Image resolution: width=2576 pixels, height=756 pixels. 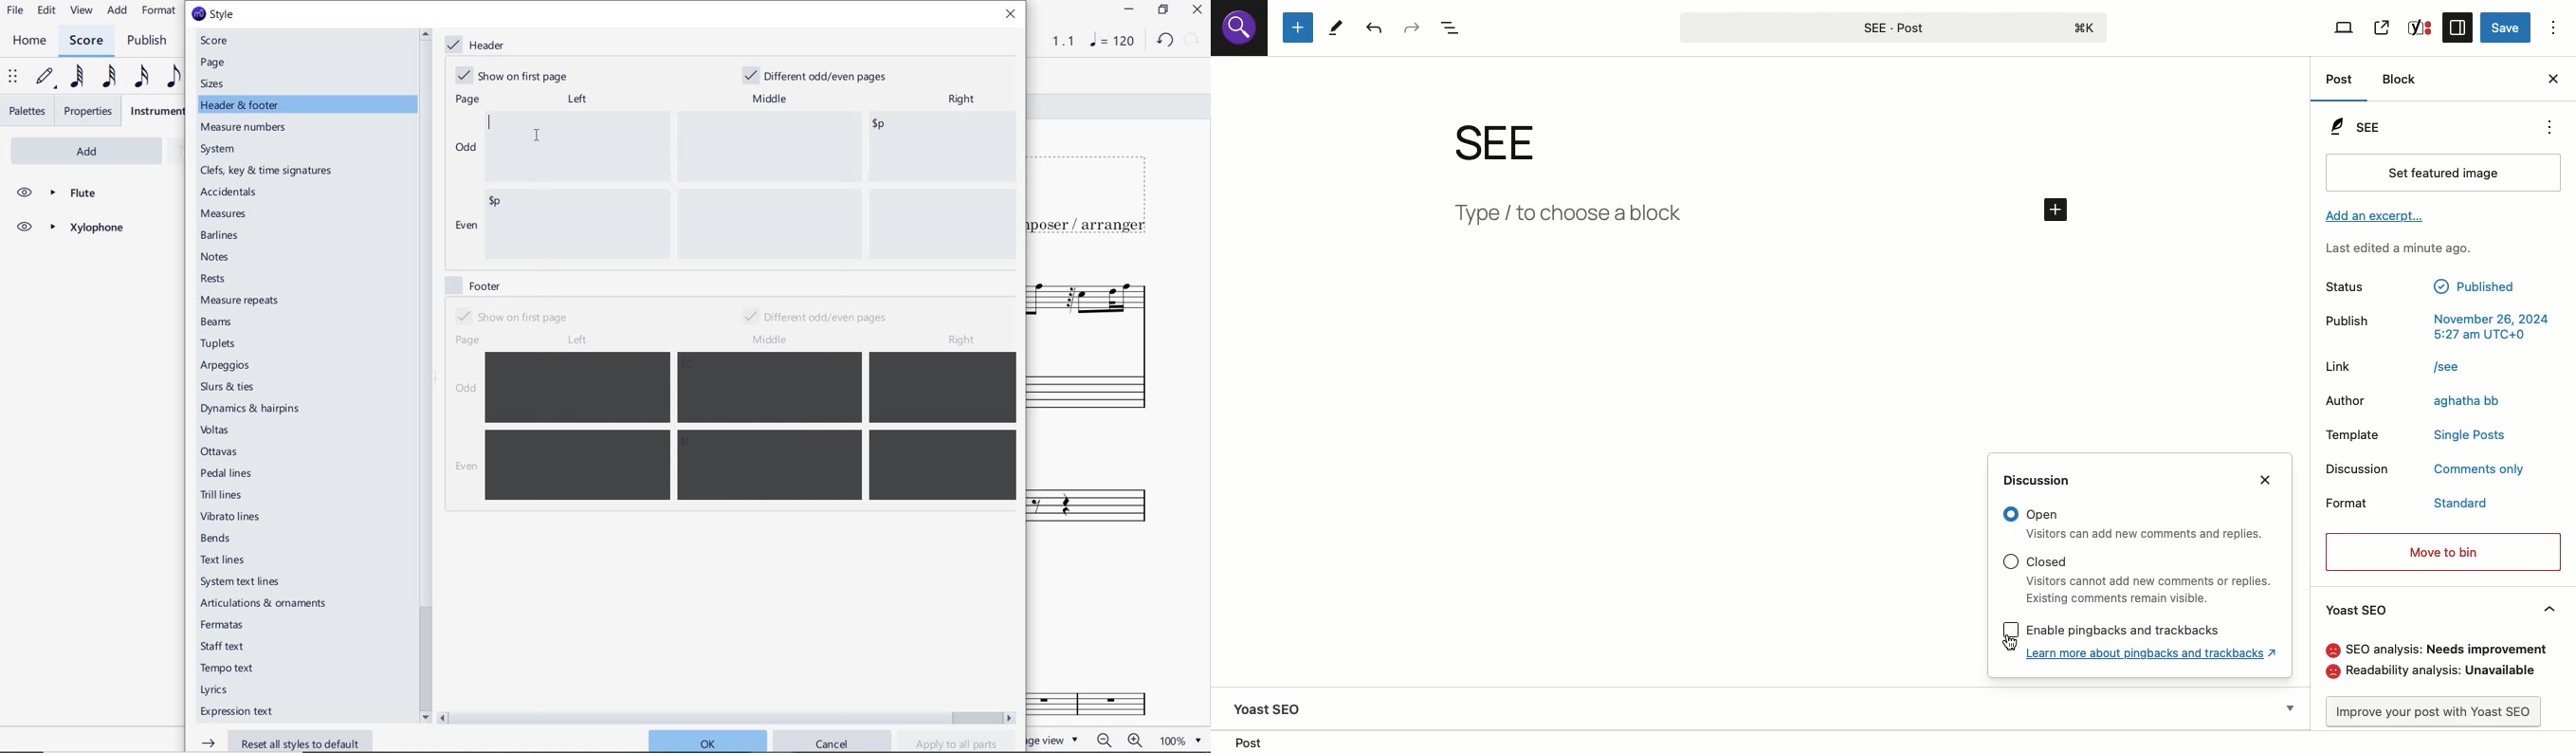 What do you see at coordinates (2443, 550) in the screenshot?
I see `Move to bin` at bounding box center [2443, 550].